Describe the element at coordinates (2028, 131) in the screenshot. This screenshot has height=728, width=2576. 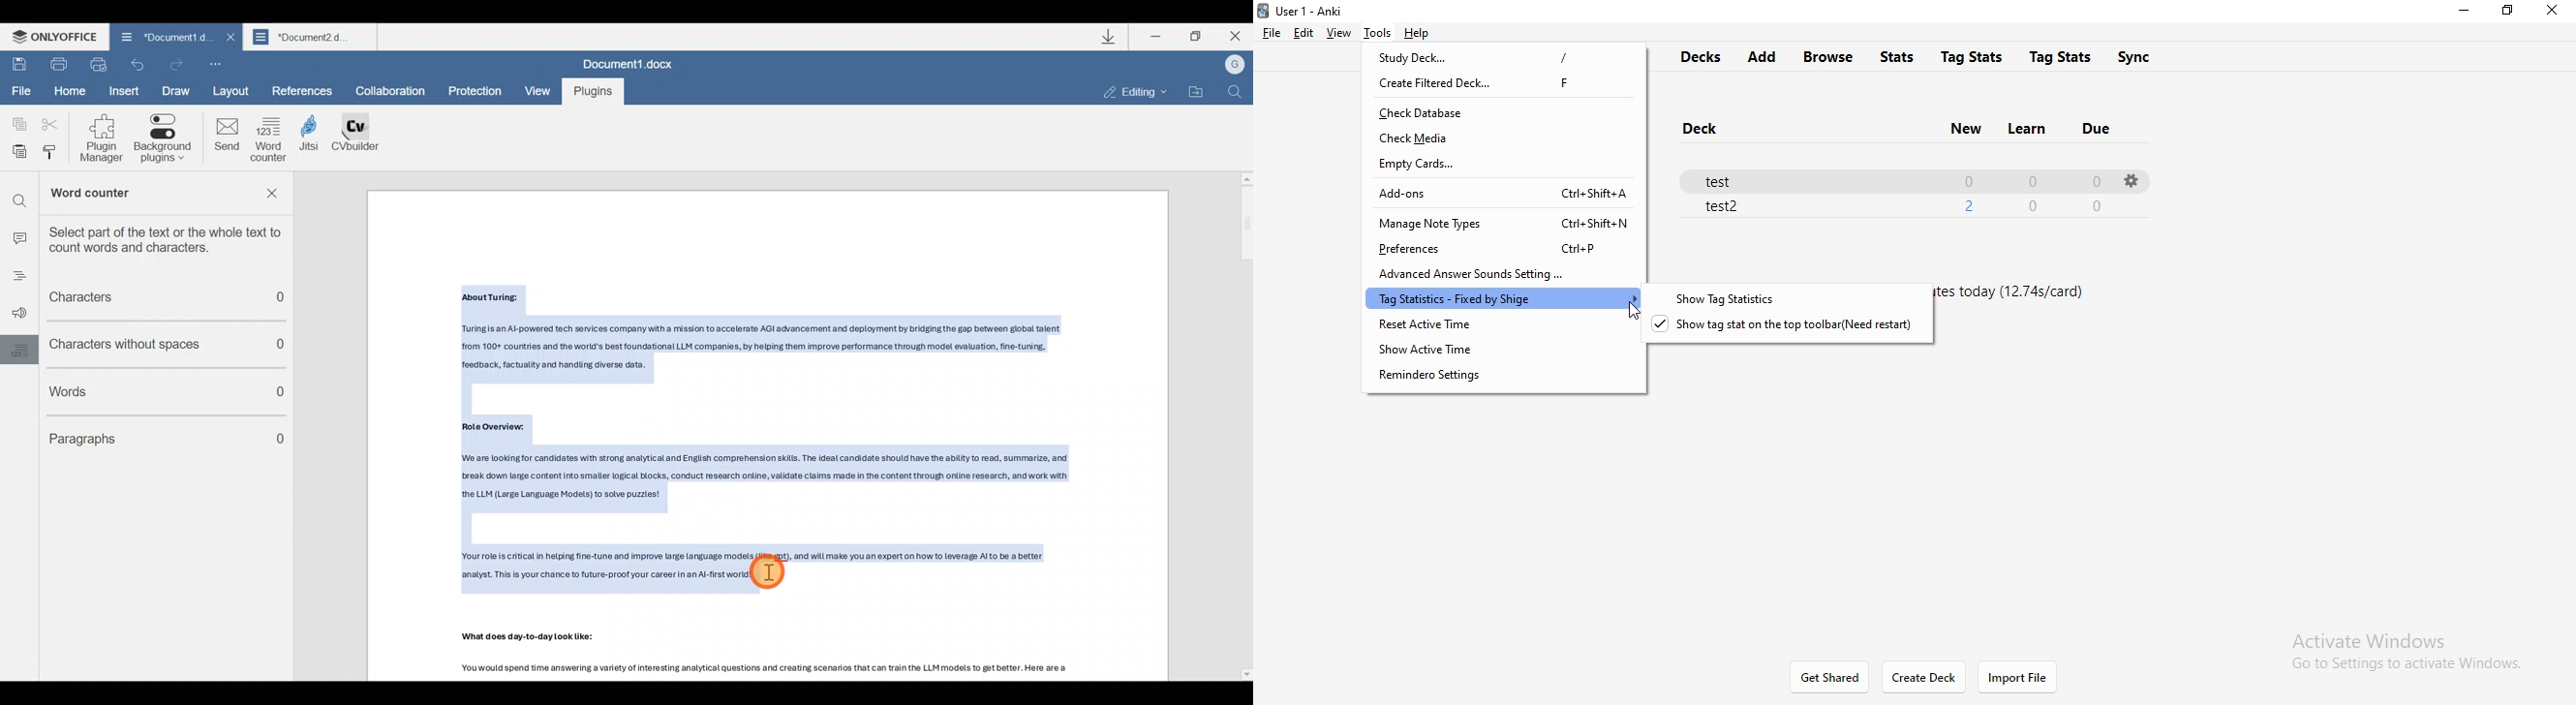
I see `learn` at that location.